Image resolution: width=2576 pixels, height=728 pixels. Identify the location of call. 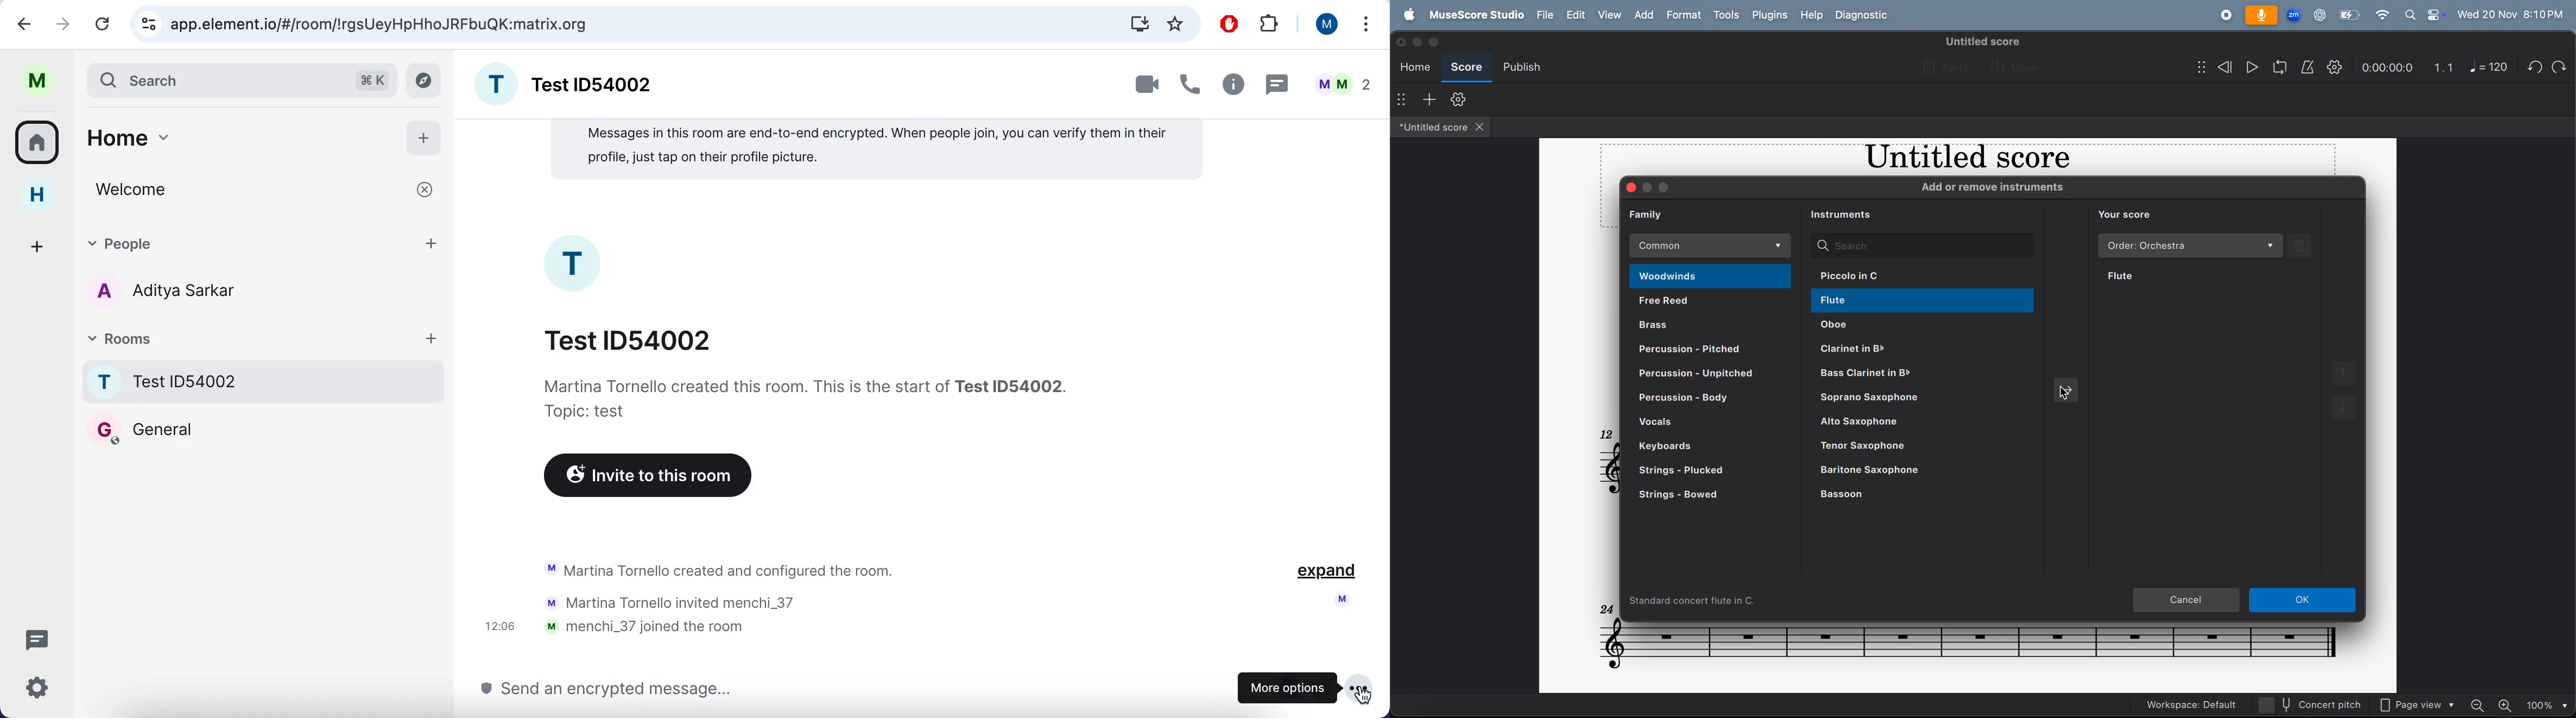
(1192, 81).